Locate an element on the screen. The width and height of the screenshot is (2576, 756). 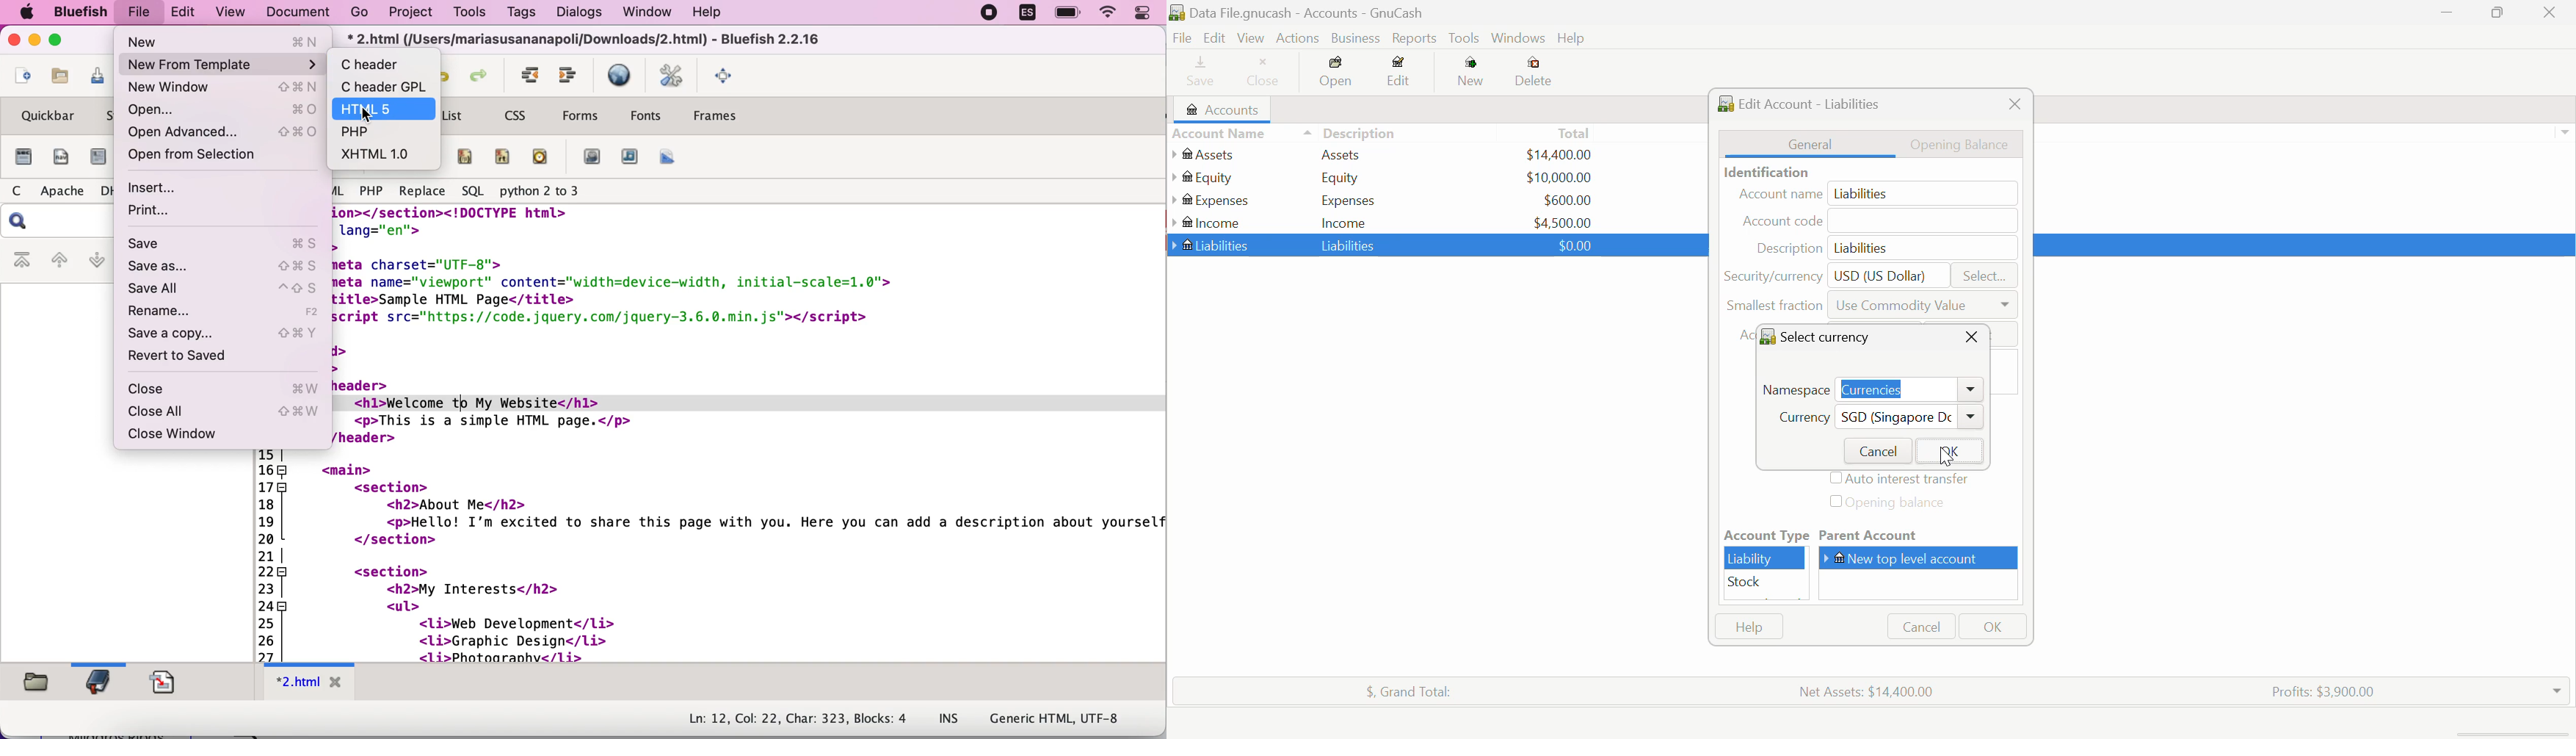
Select... is located at coordinates (1984, 276).